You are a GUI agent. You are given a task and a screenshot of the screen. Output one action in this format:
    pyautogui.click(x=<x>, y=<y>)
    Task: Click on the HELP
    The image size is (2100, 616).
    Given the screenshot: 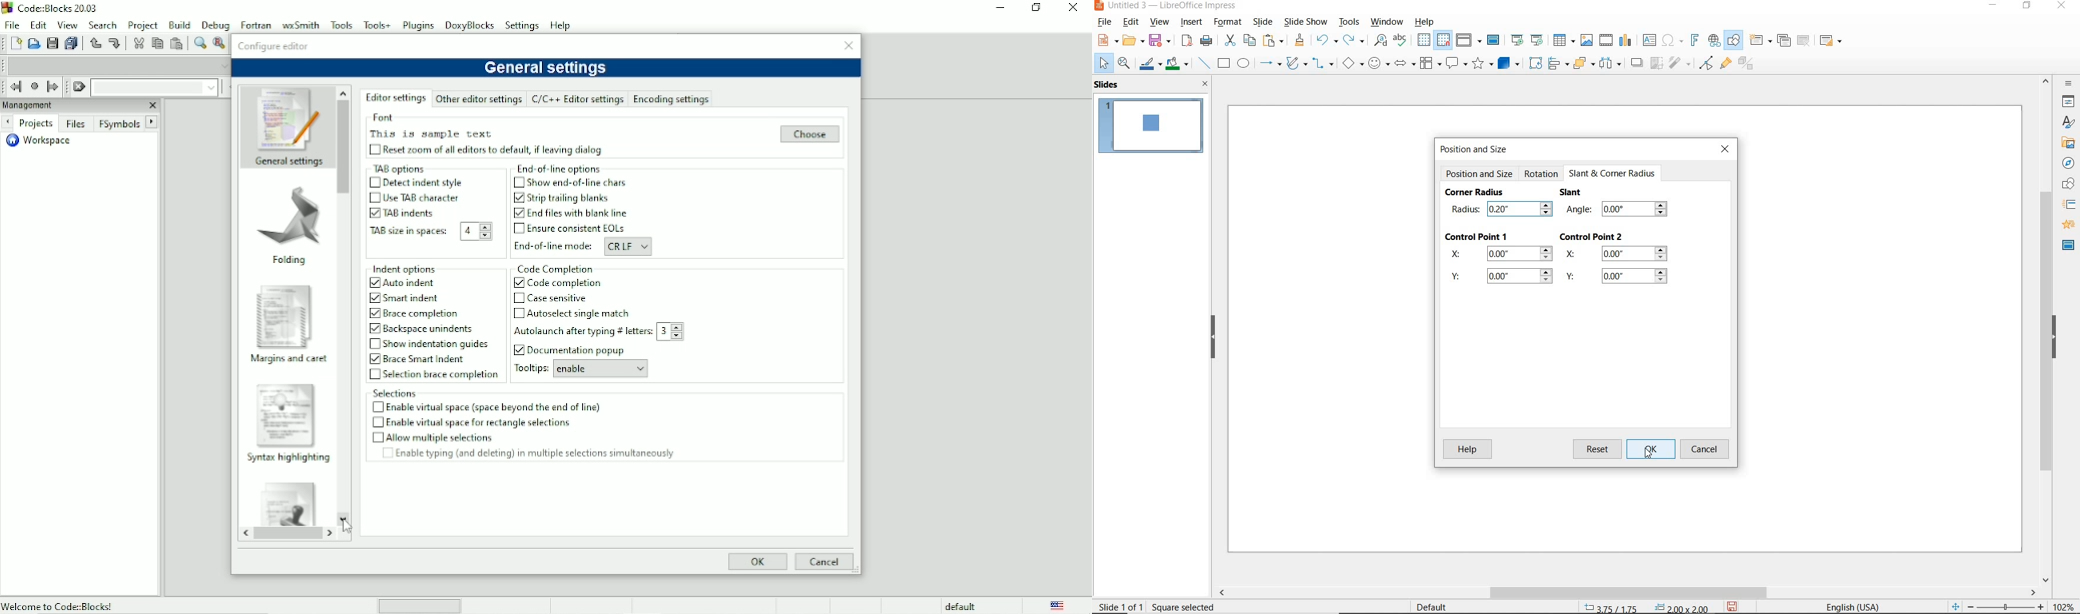 What is the action you would take?
    pyautogui.click(x=1468, y=449)
    